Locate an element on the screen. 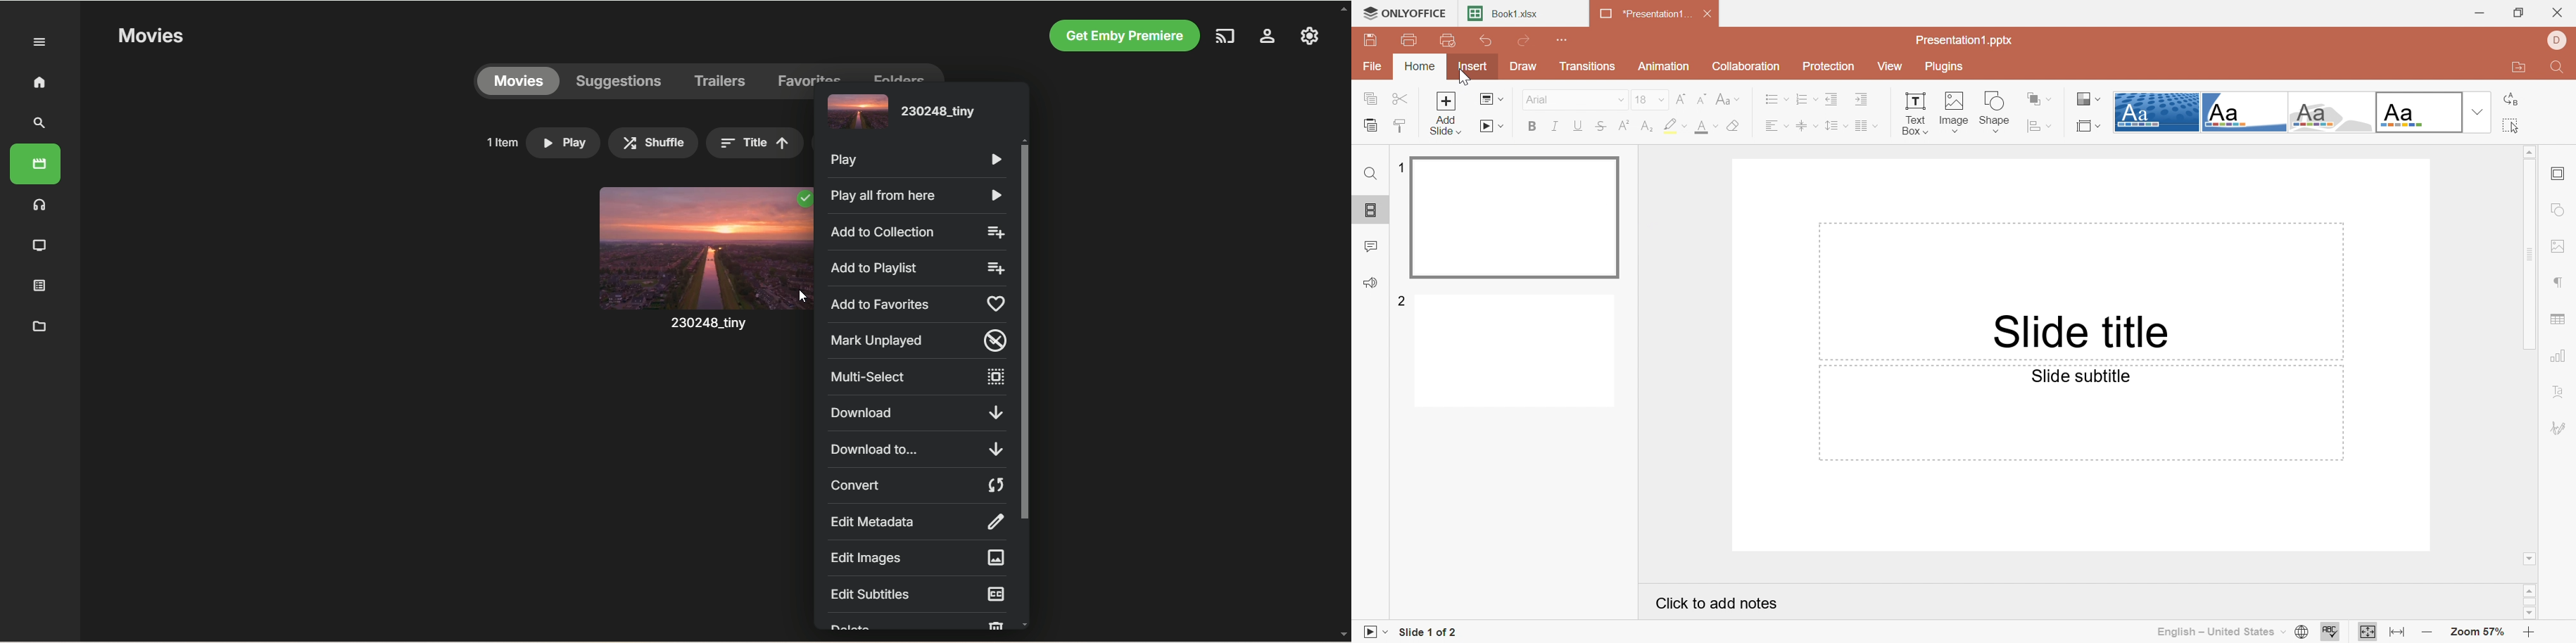 The width and height of the screenshot is (2576, 644). 2 is located at coordinates (1403, 300).